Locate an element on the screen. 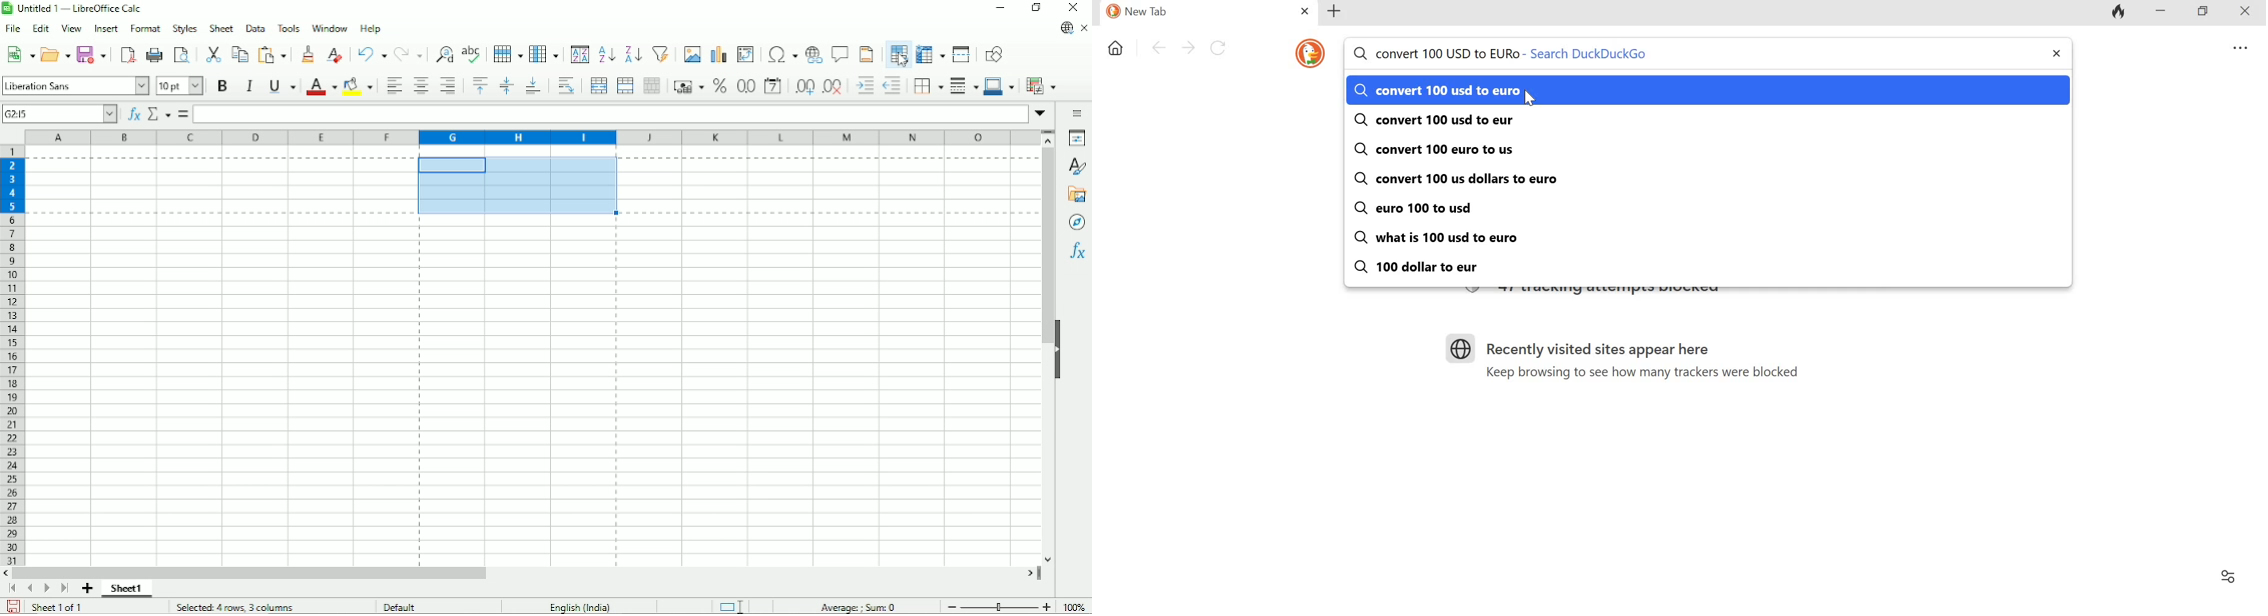  Clear direct formatting is located at coordinates (335, 56).